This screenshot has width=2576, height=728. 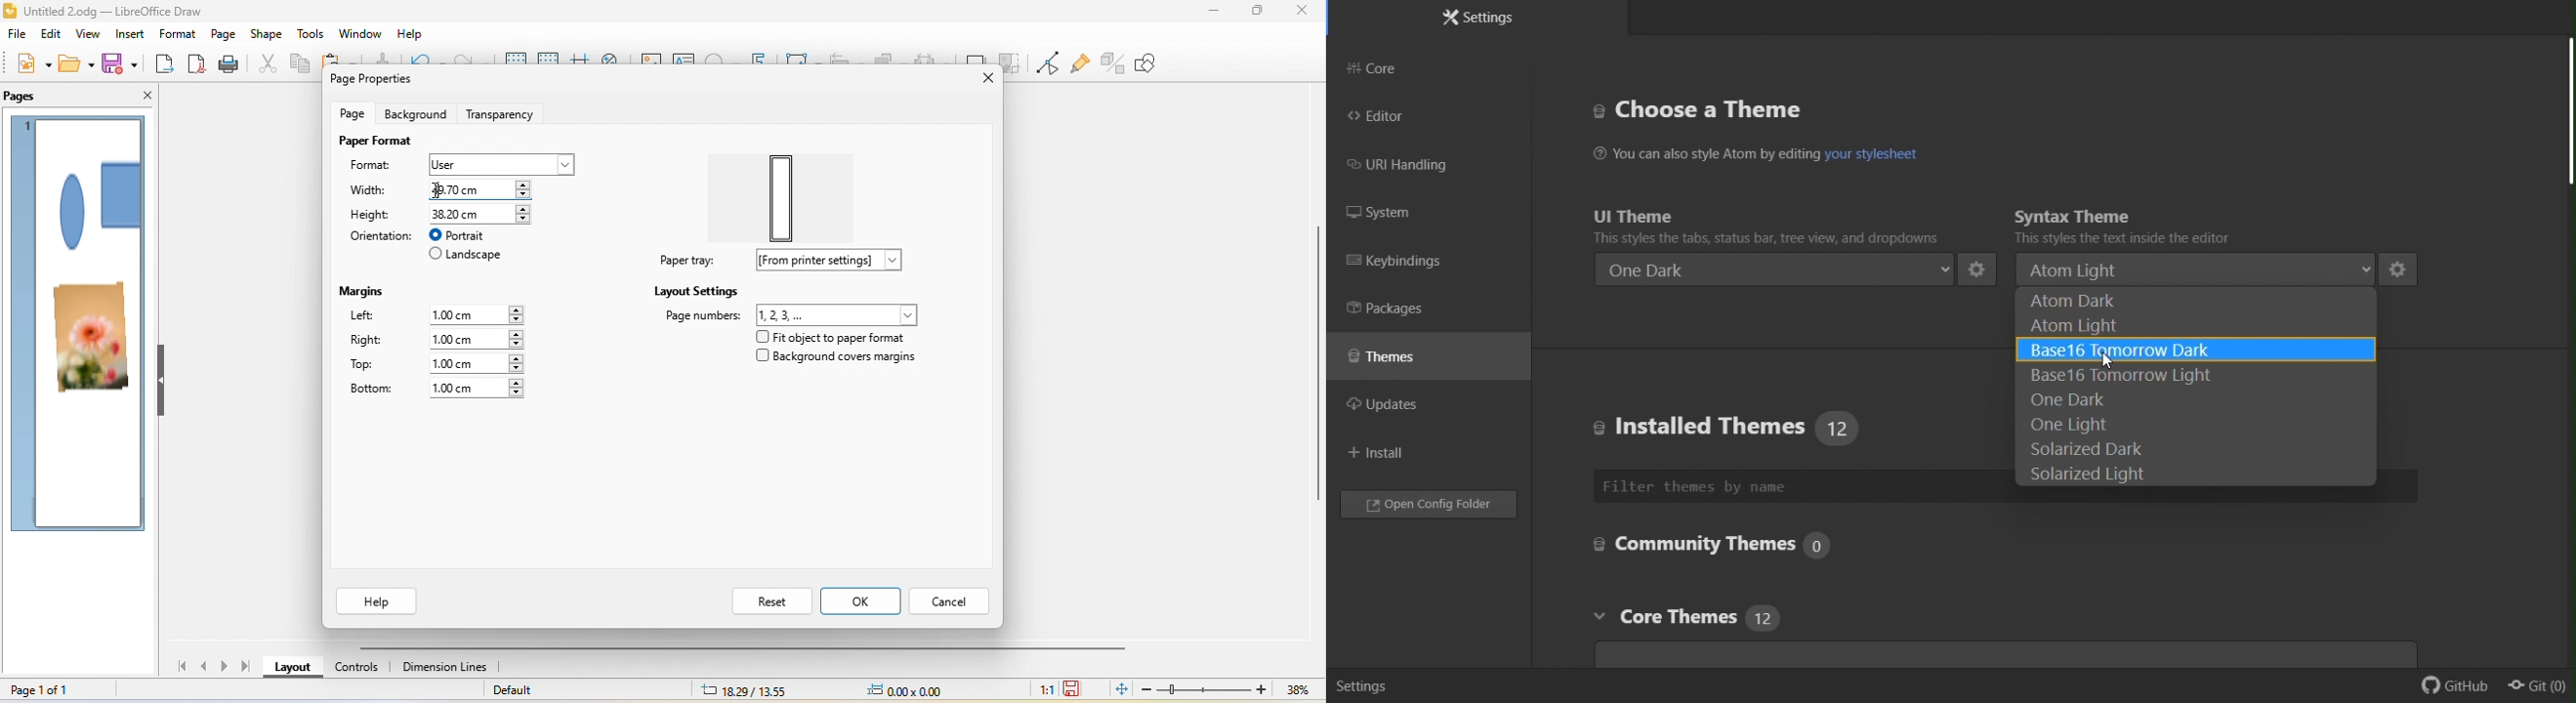 I want to click on 1.00 cm, so click(x=477, y=339).